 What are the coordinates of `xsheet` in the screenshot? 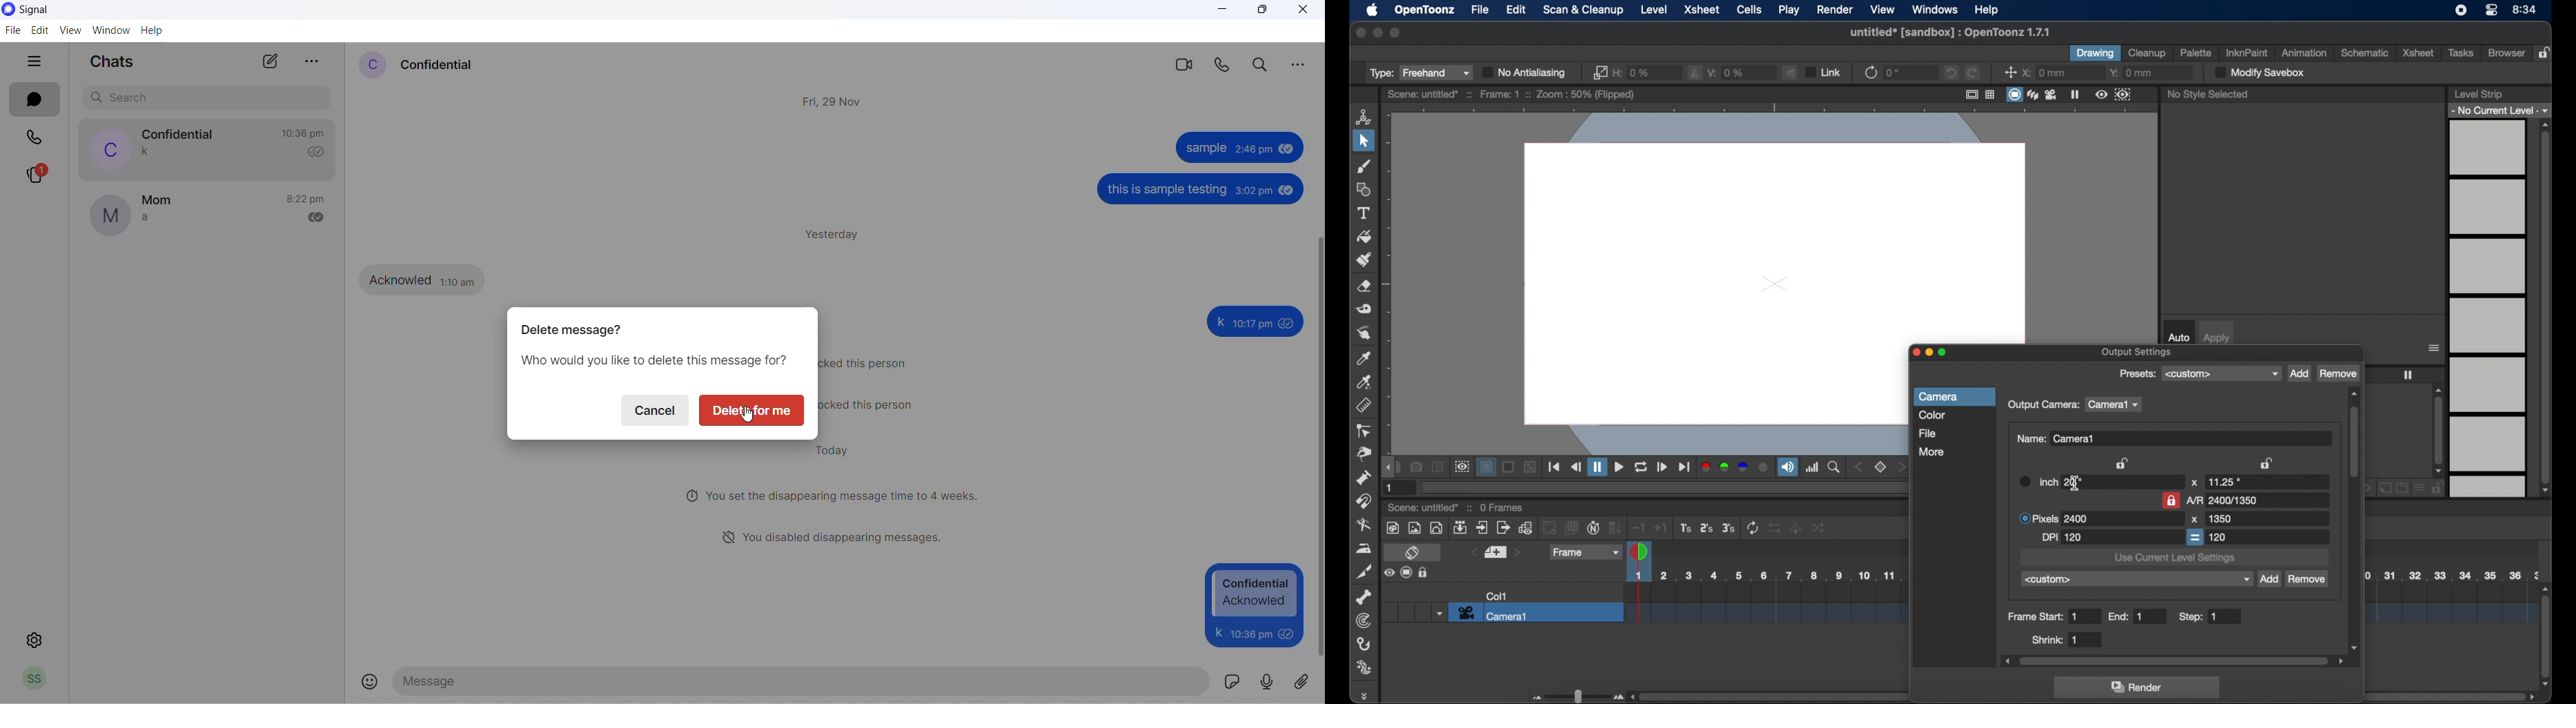 It's located at (1702, 9).